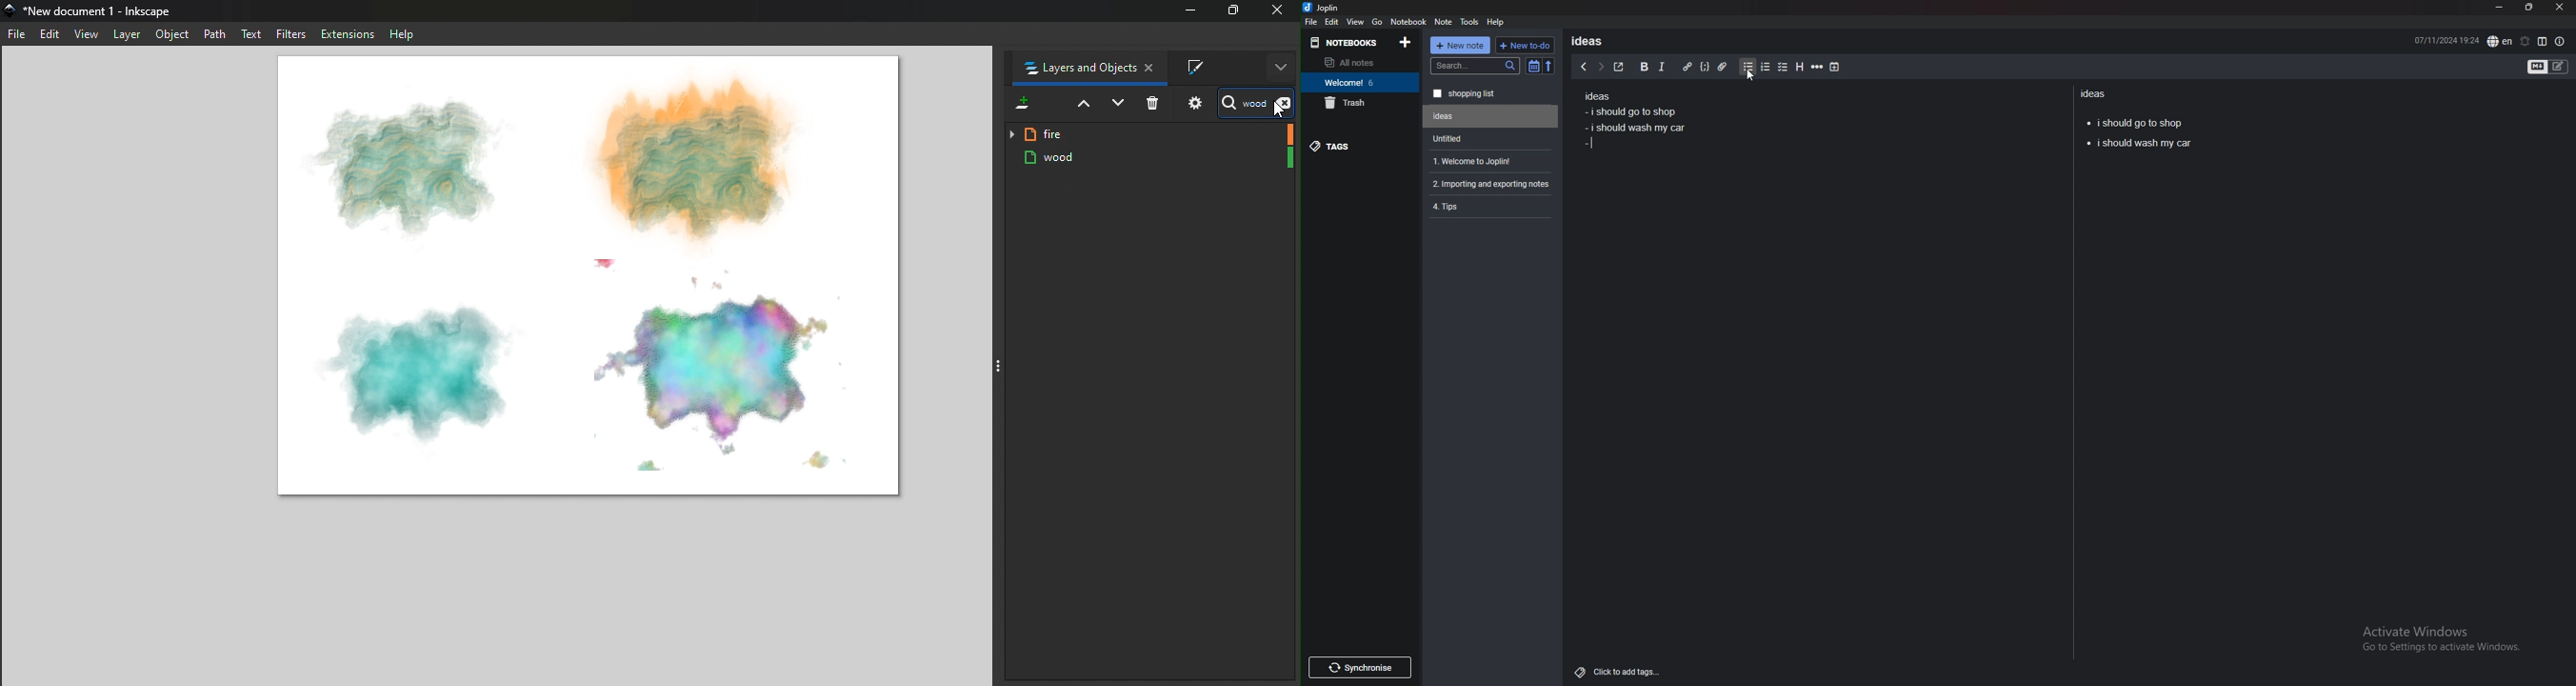 The image size is (2576, 700). Describe the element at coordinates (1687, 67) in the screenshot. I see `hyperlink` at that location.